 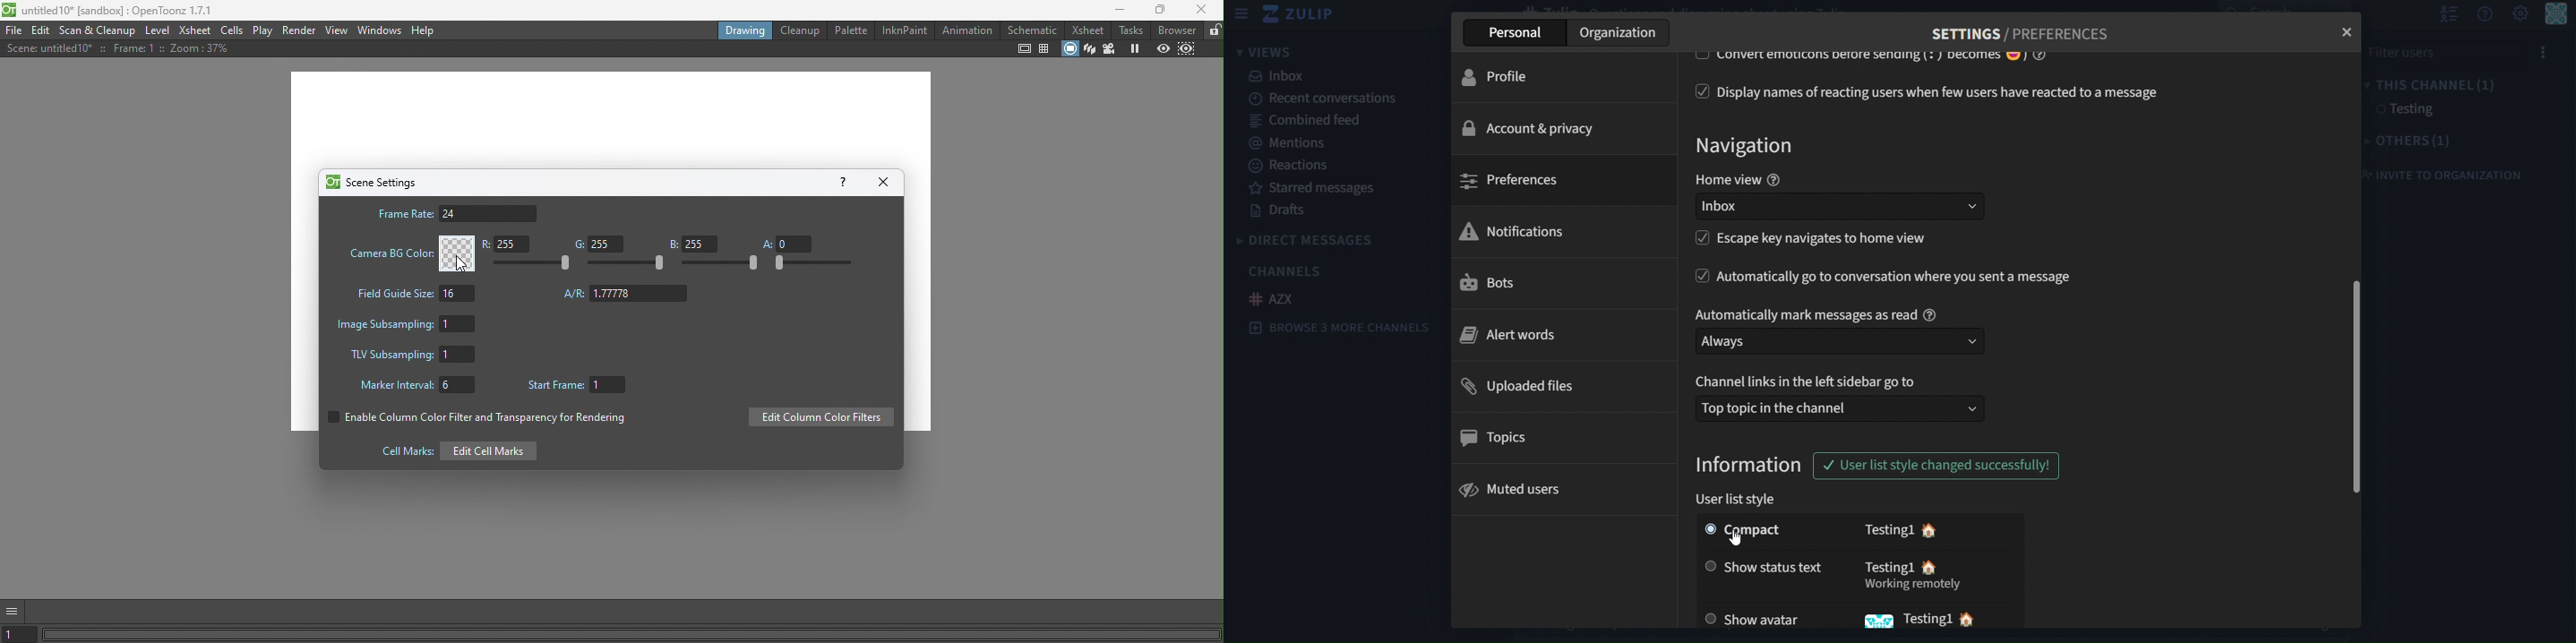 What do you see at coordinates (2451, 174) in the screenshot?
I see `invite to organization` at bounding box center [2451, 174].